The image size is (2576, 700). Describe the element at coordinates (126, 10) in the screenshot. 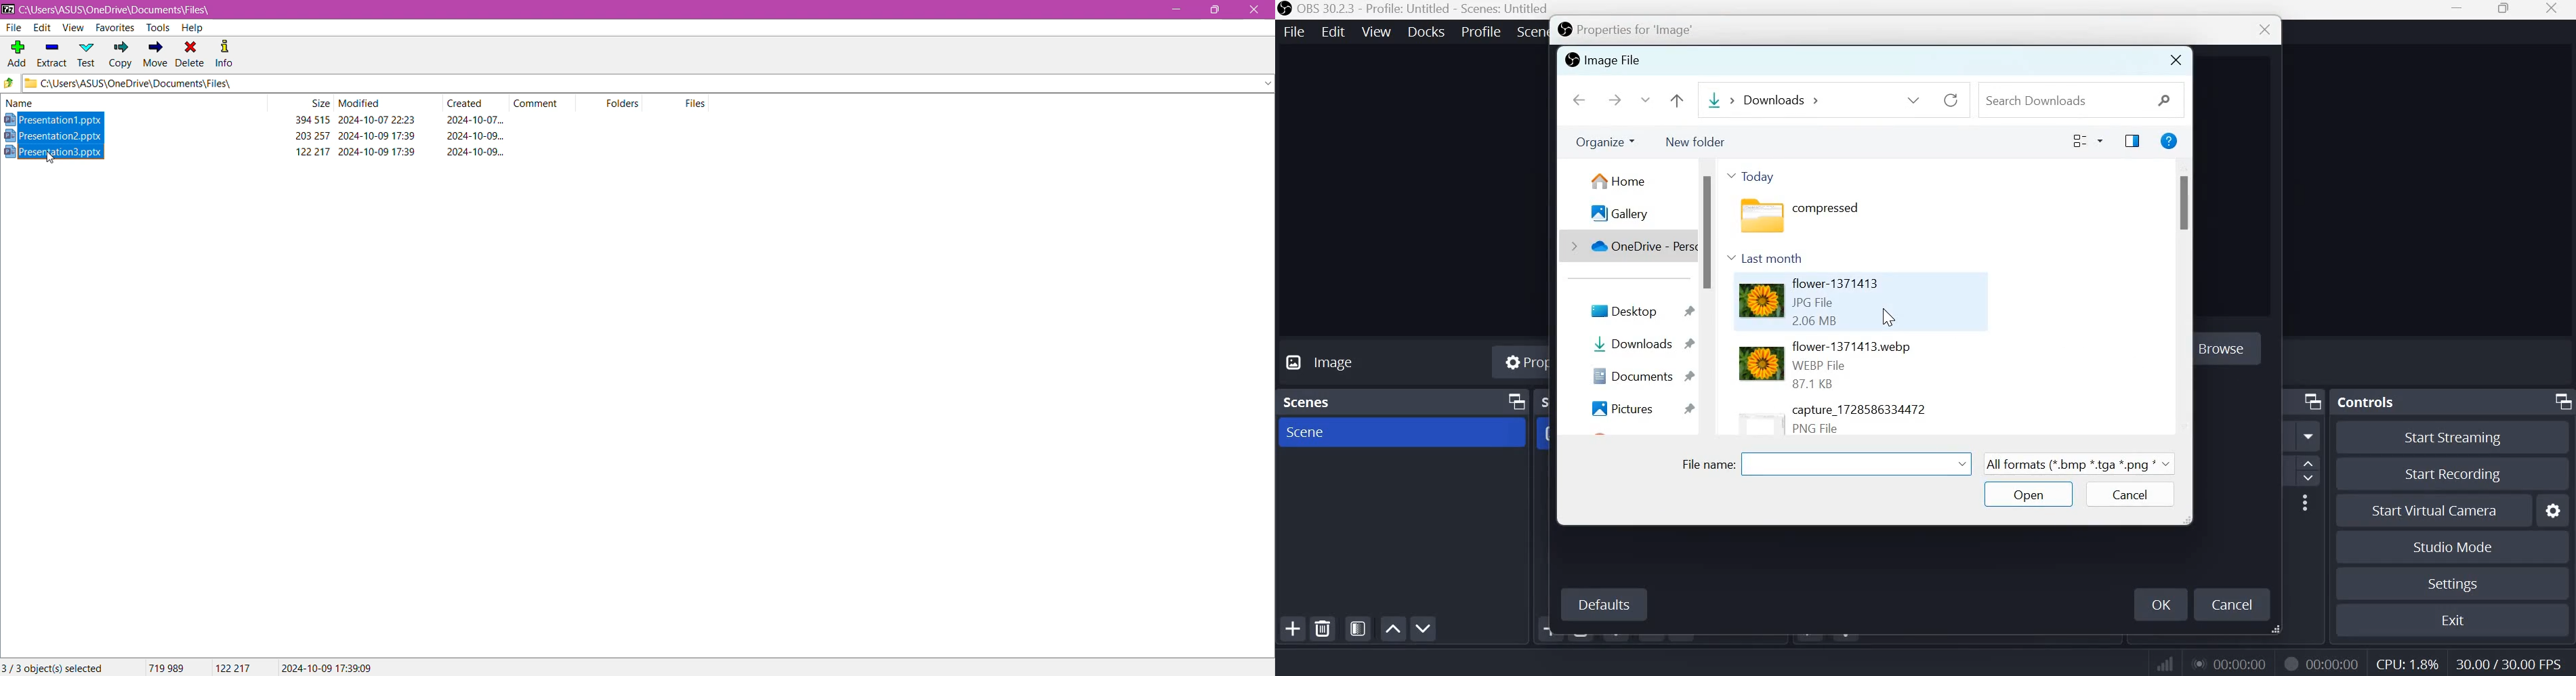

I see `C:\Users\ASUS\OneDrive\Documents\Files\` at that location.